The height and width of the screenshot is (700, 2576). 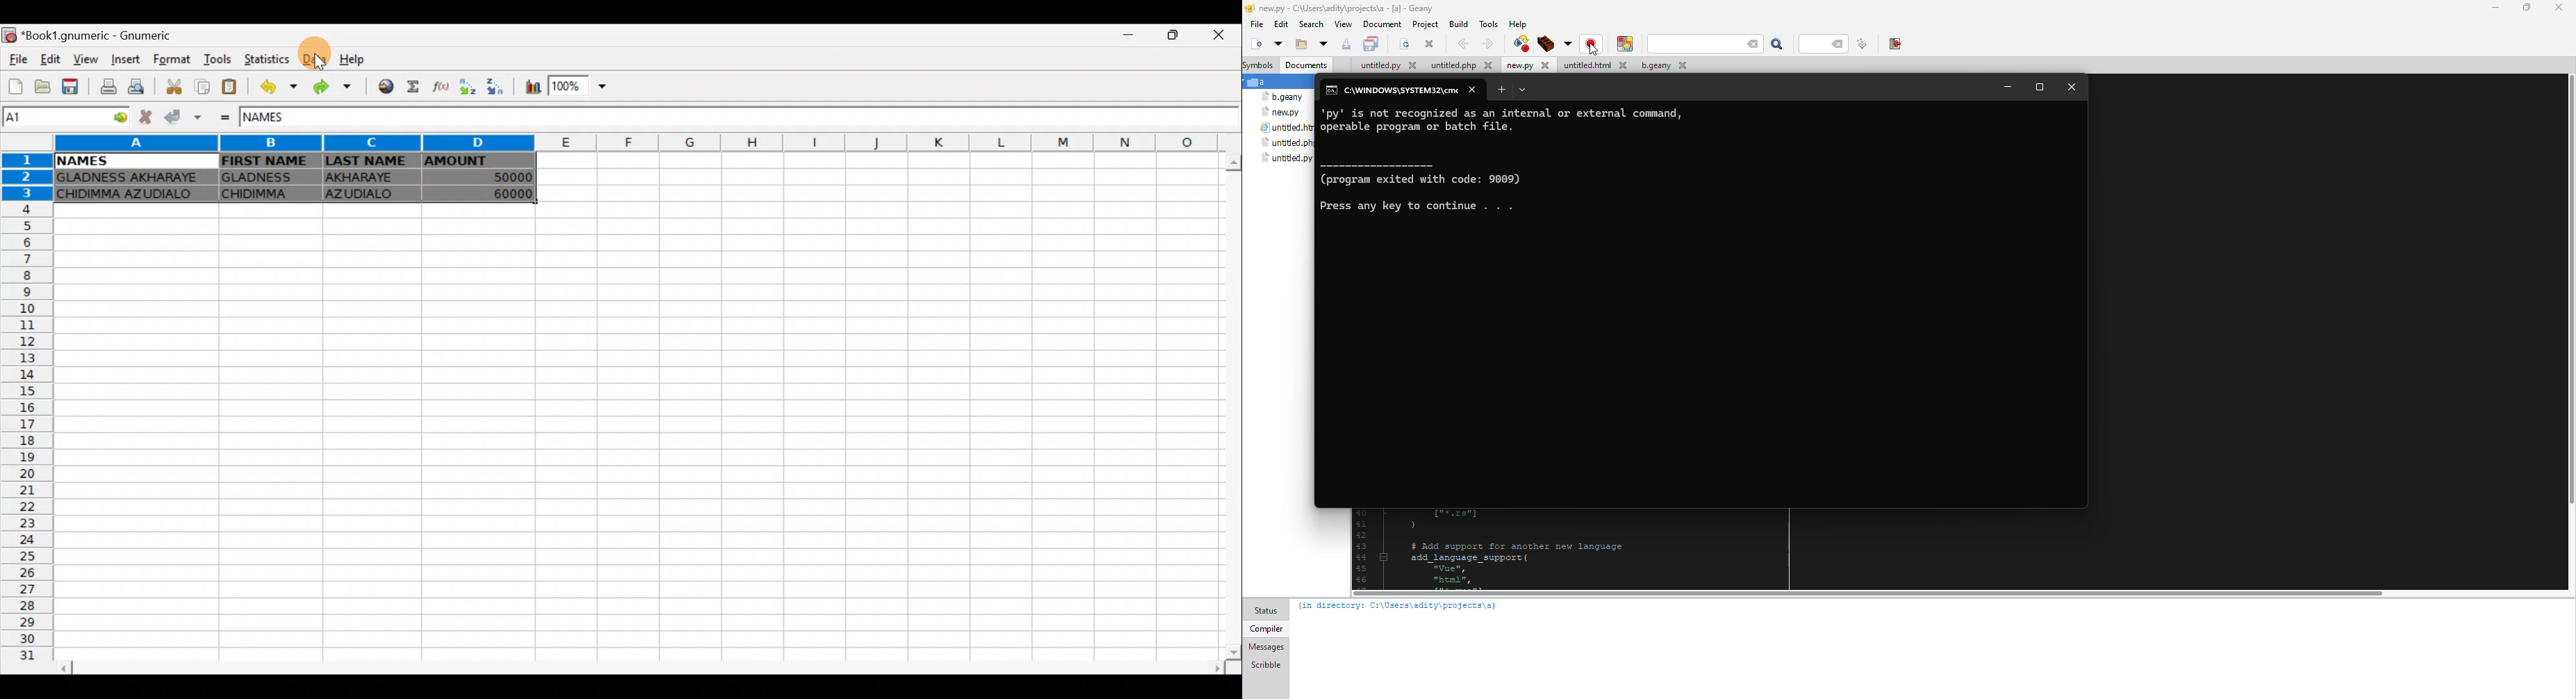 I want to click on Insert hyperlink, so click(x=387, y=85).